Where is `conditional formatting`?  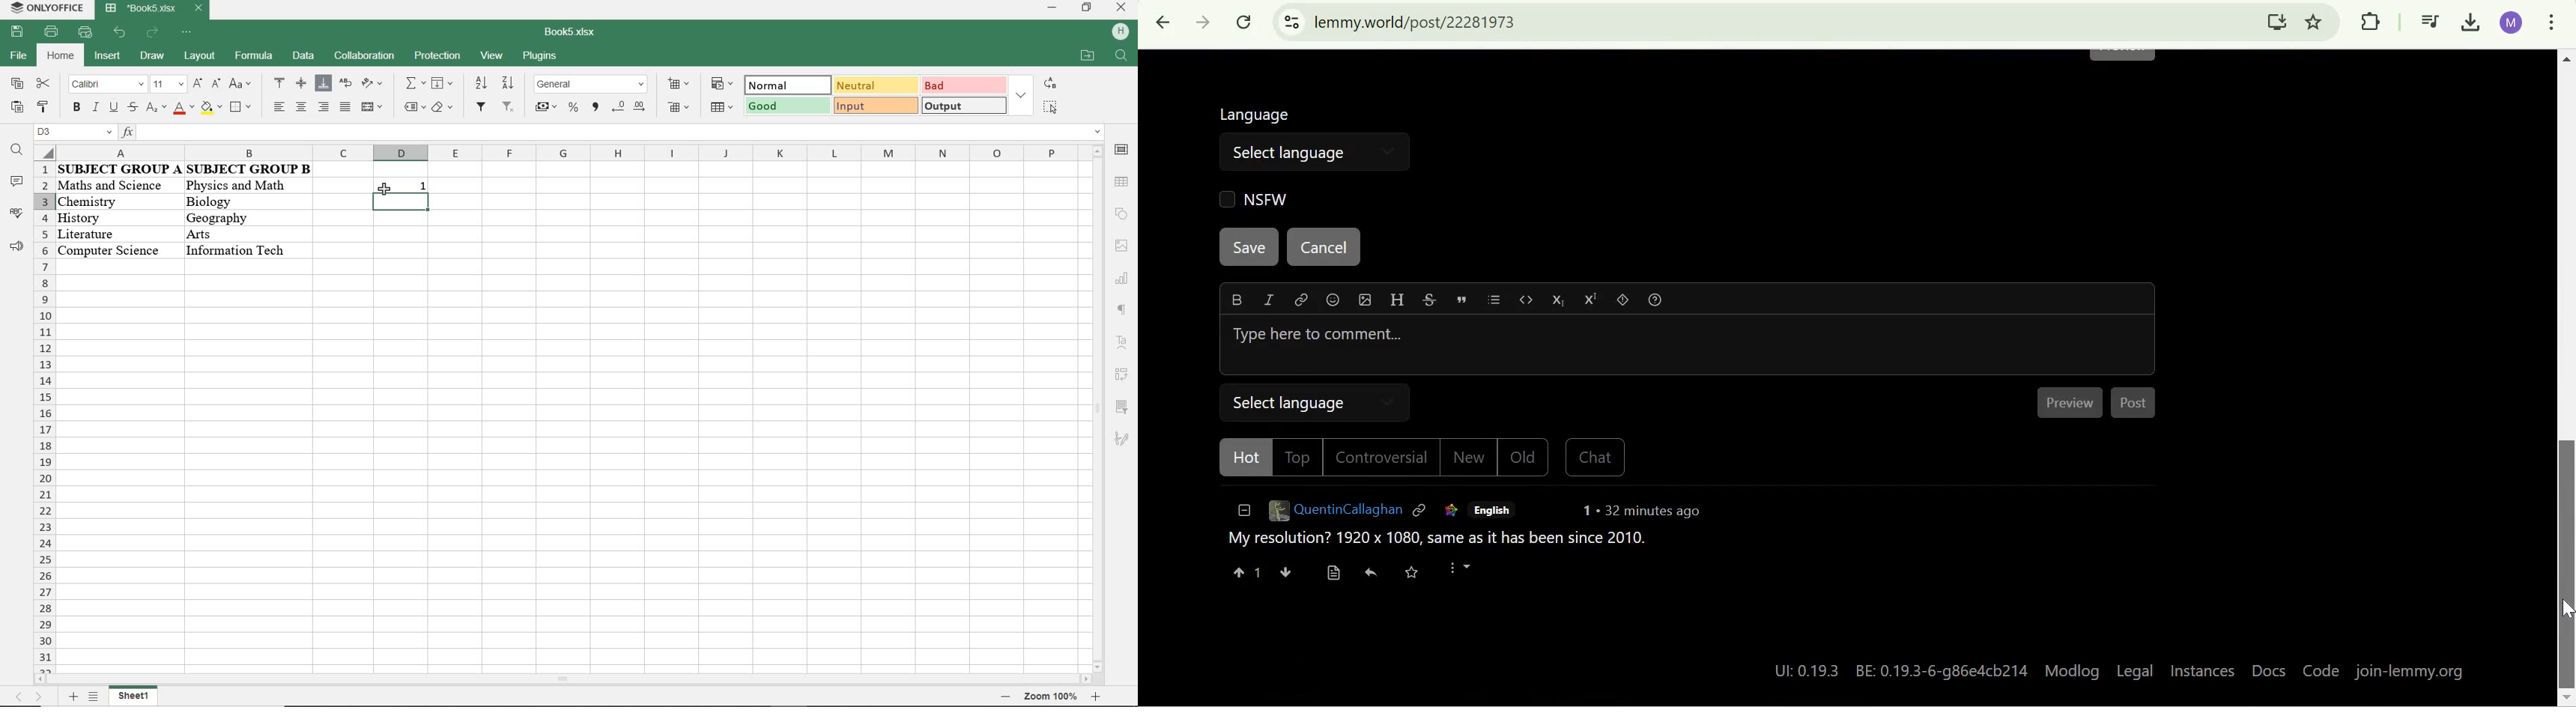 conditional formatting is located at coordinates (723, 85).